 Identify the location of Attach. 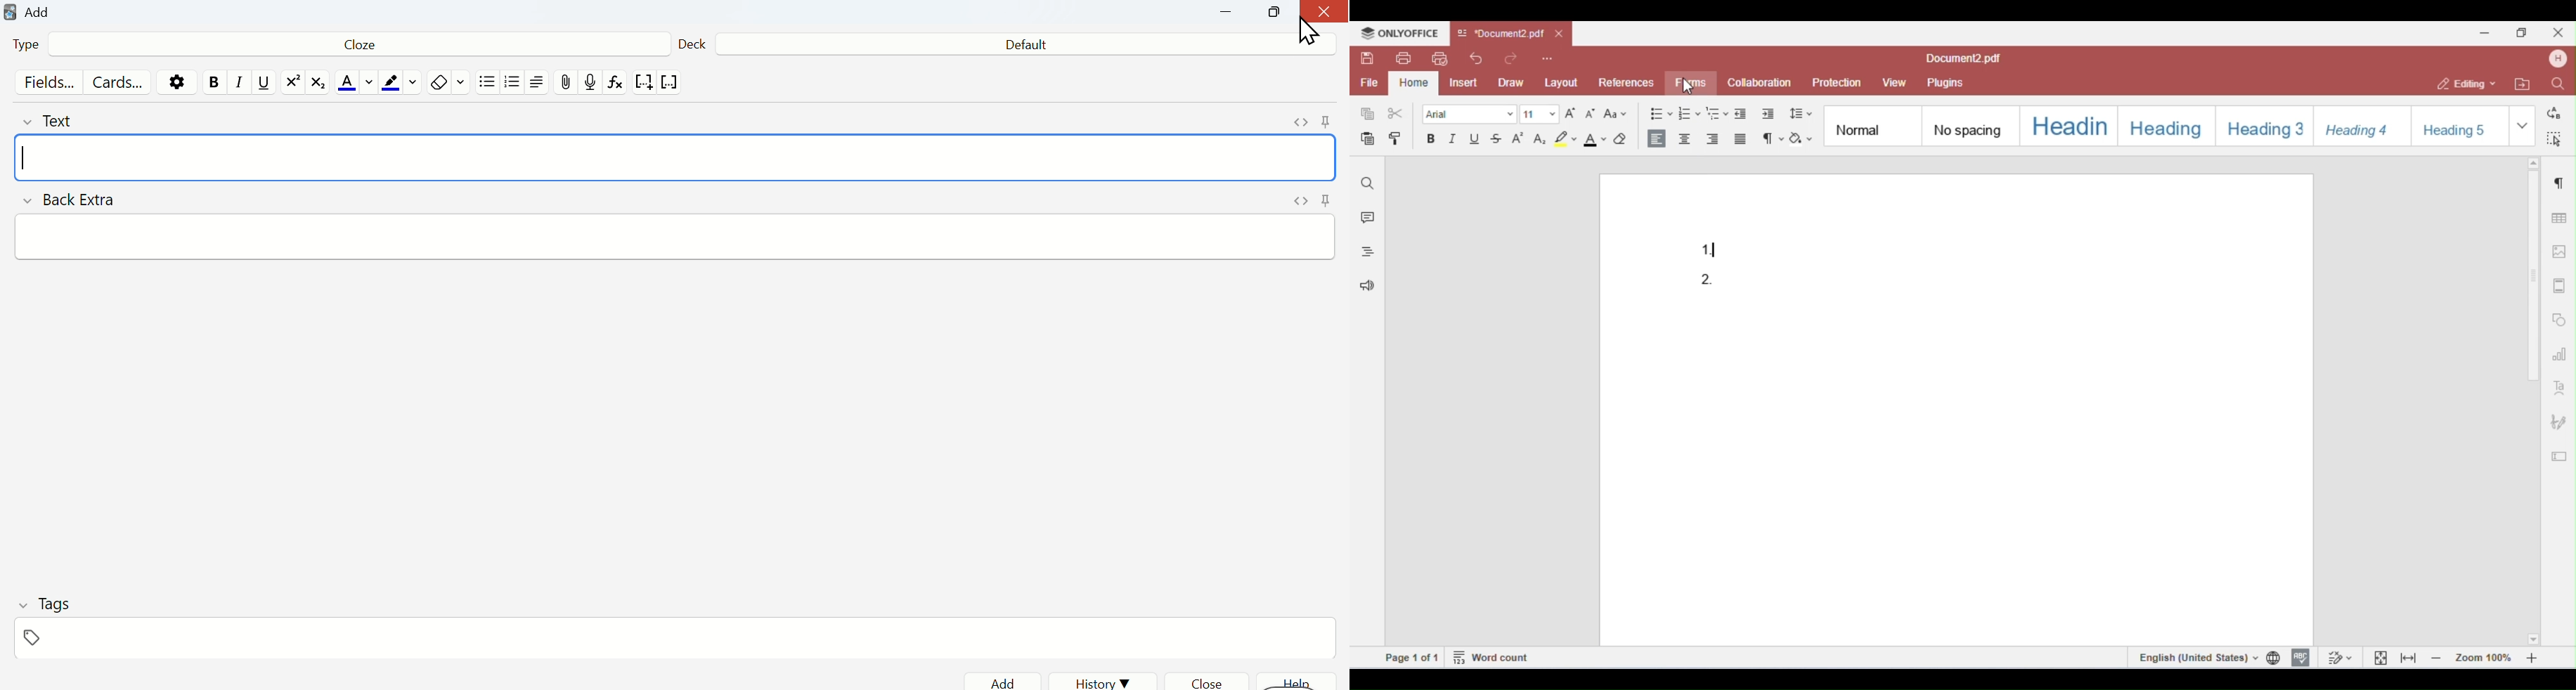
(567, 82).